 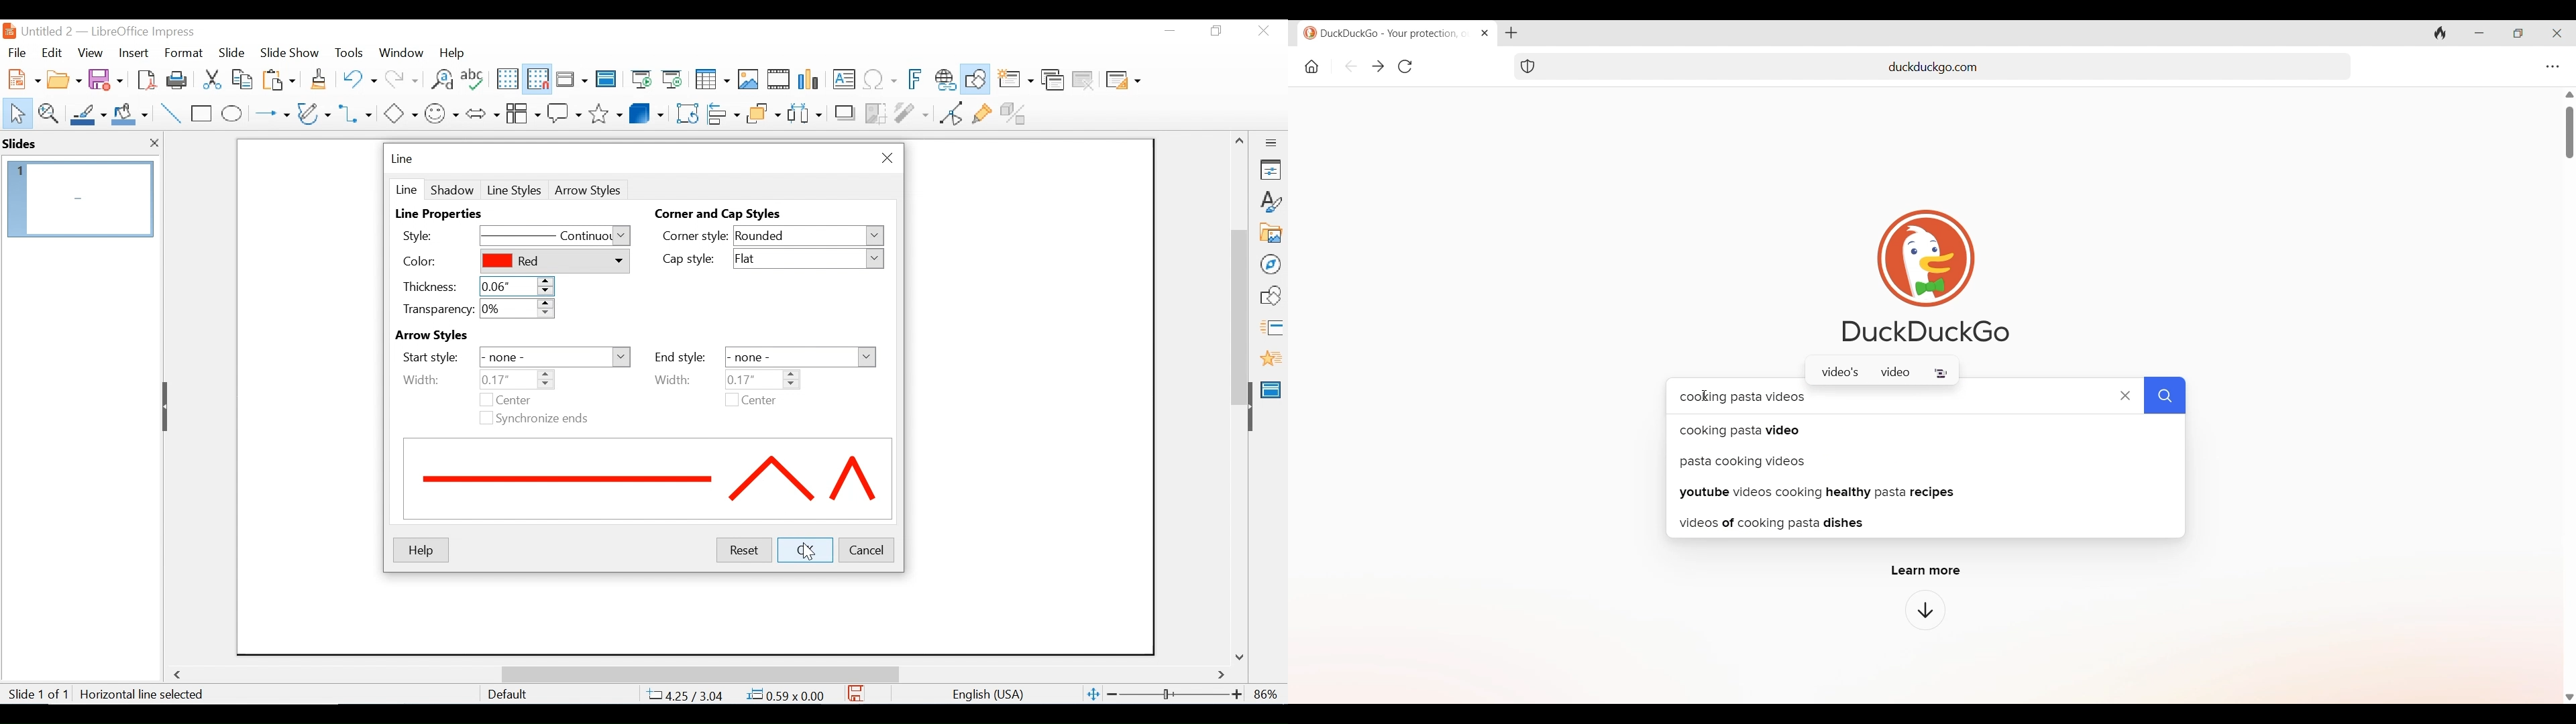 I want to click on View, so click(x=91, y=52).